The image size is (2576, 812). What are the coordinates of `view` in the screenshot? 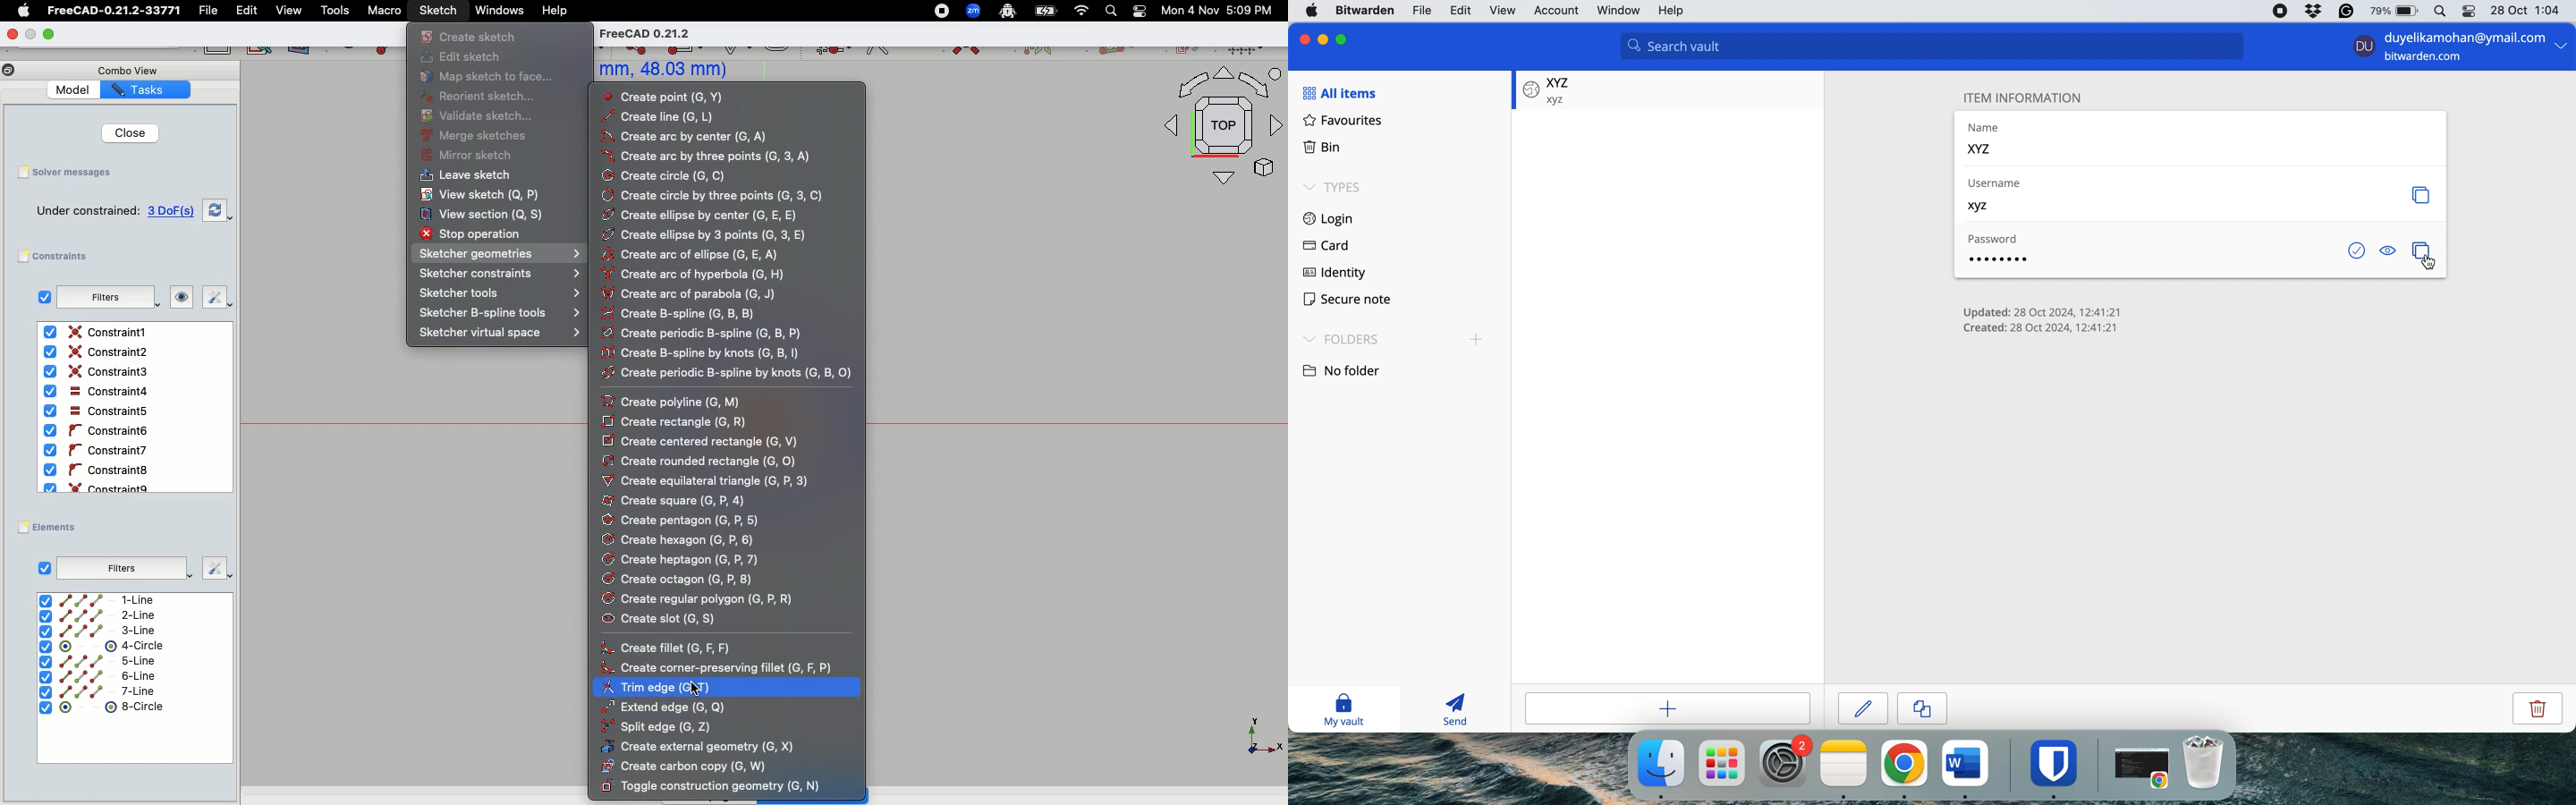 It's located at (289, 10).